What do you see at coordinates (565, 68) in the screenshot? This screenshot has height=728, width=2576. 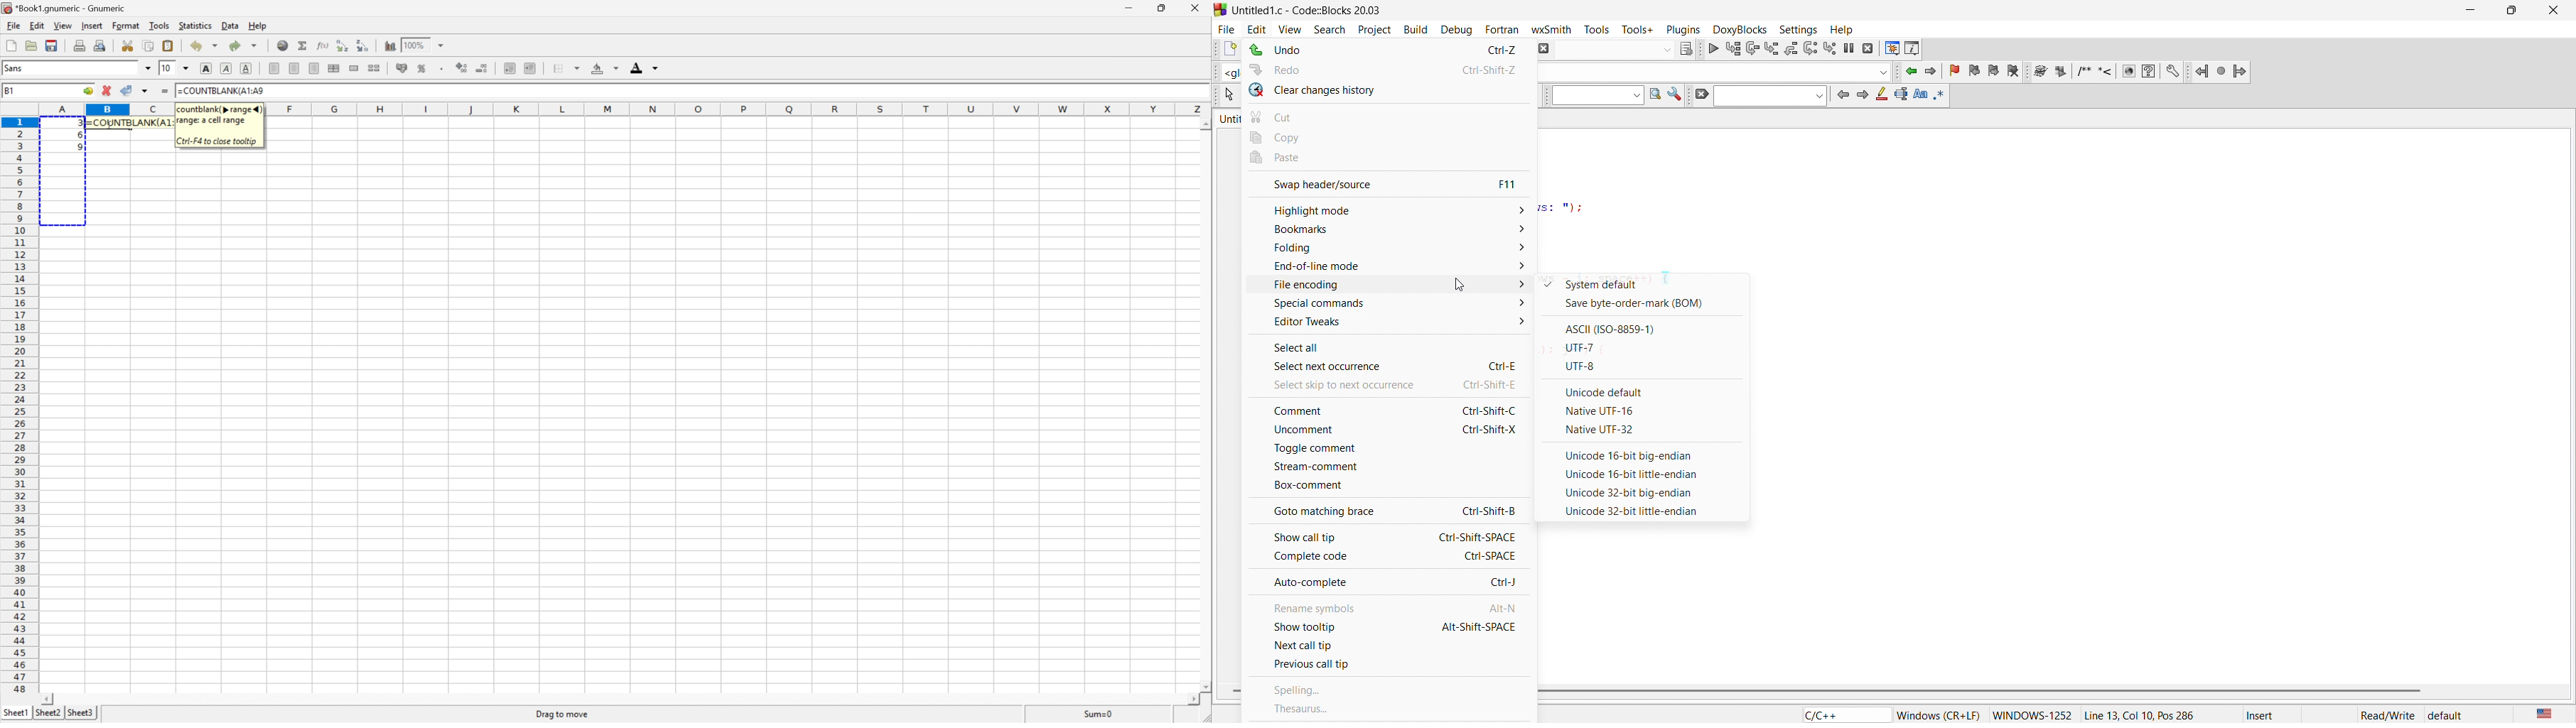 I see `Borders` at bounding box center [565, 68].